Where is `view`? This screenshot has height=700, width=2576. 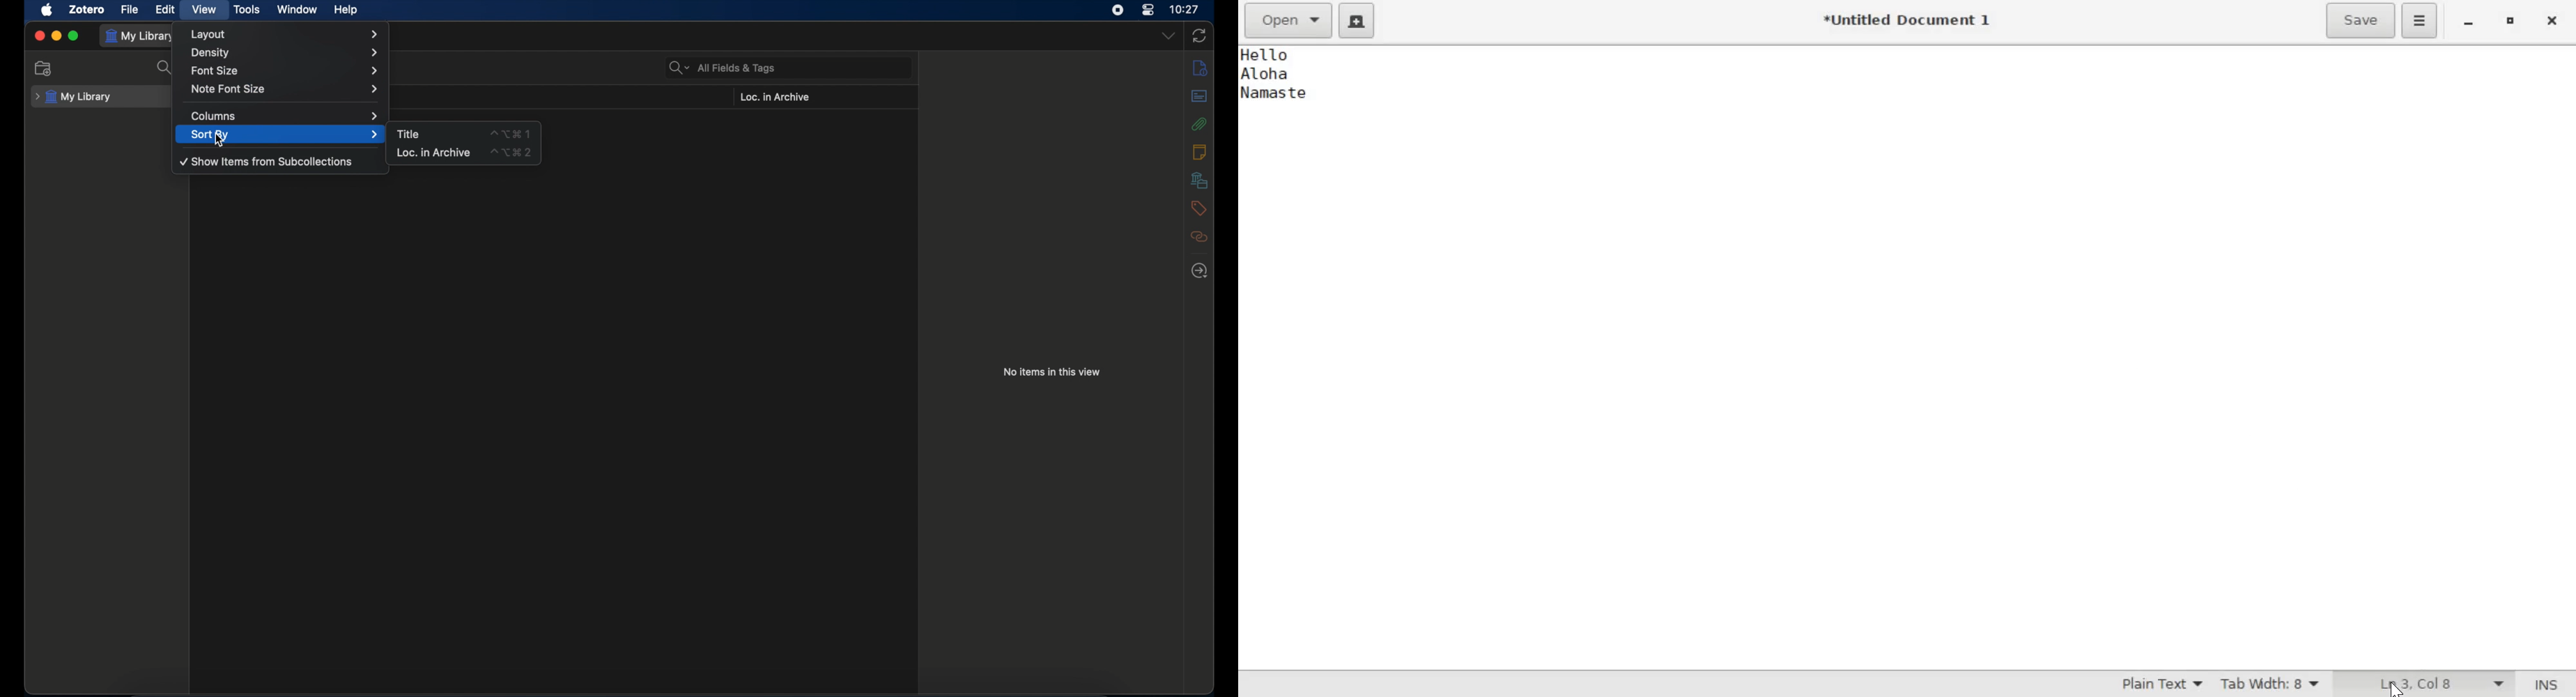
view is located at coordinates (204, 9).